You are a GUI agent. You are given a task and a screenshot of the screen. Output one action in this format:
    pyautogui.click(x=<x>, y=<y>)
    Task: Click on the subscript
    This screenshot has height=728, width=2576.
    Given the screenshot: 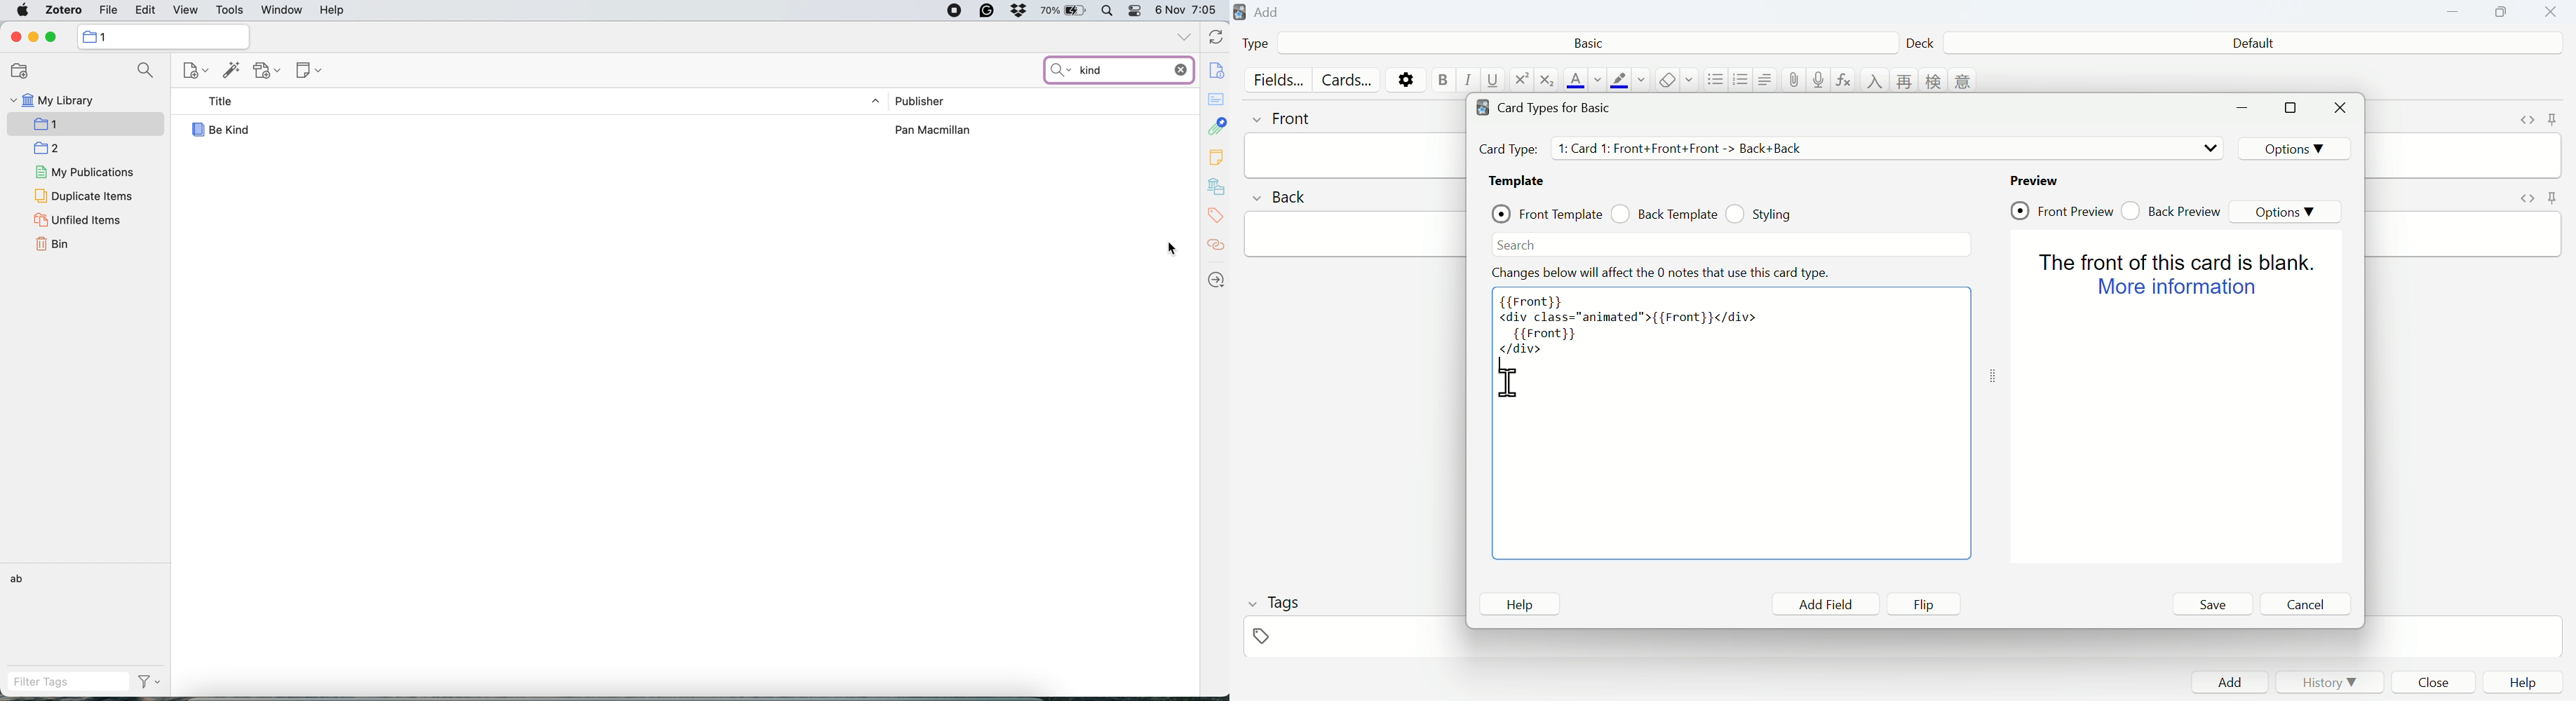 What is the action you would take?
    pyautogui.click(x=1547, y=80)
    